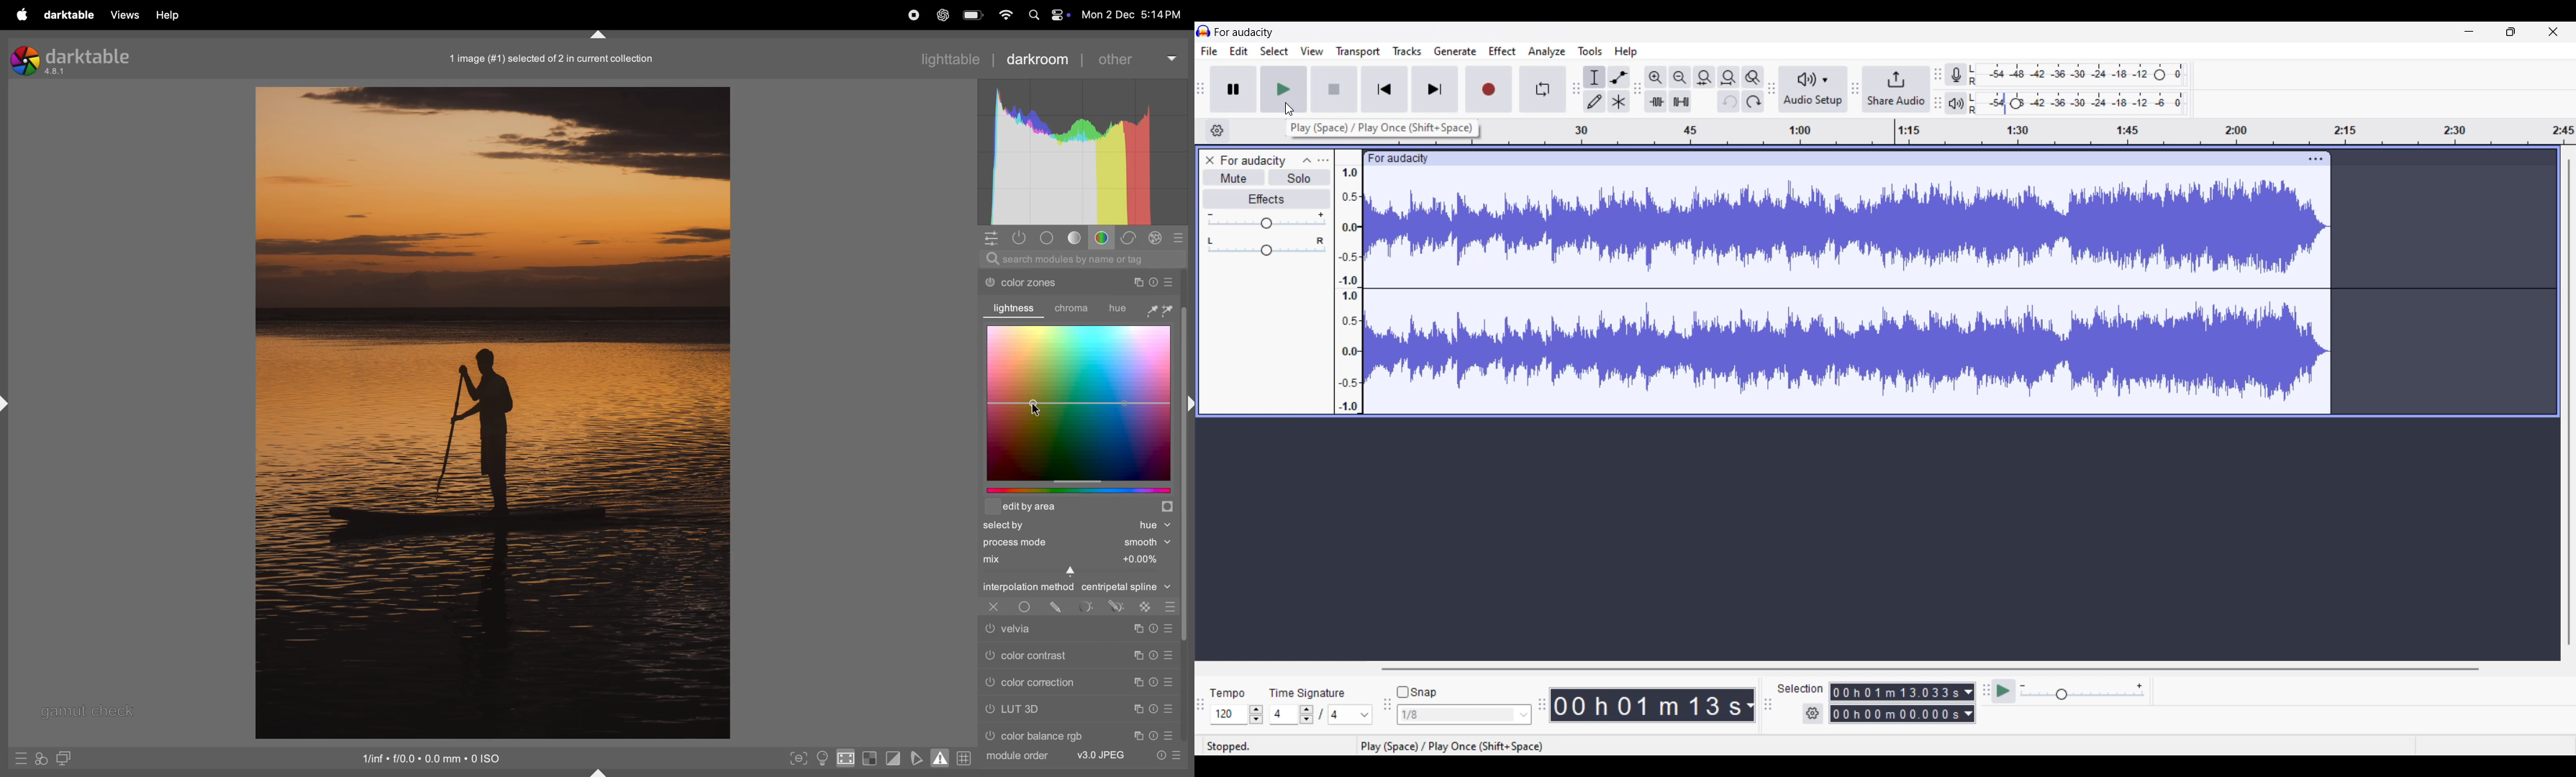 This screenshot has height=784, width=2576. What do you see at coordinates (1595, 101) in the screenshot?
I see `Draw tool` at bounding box center [1595, 101].